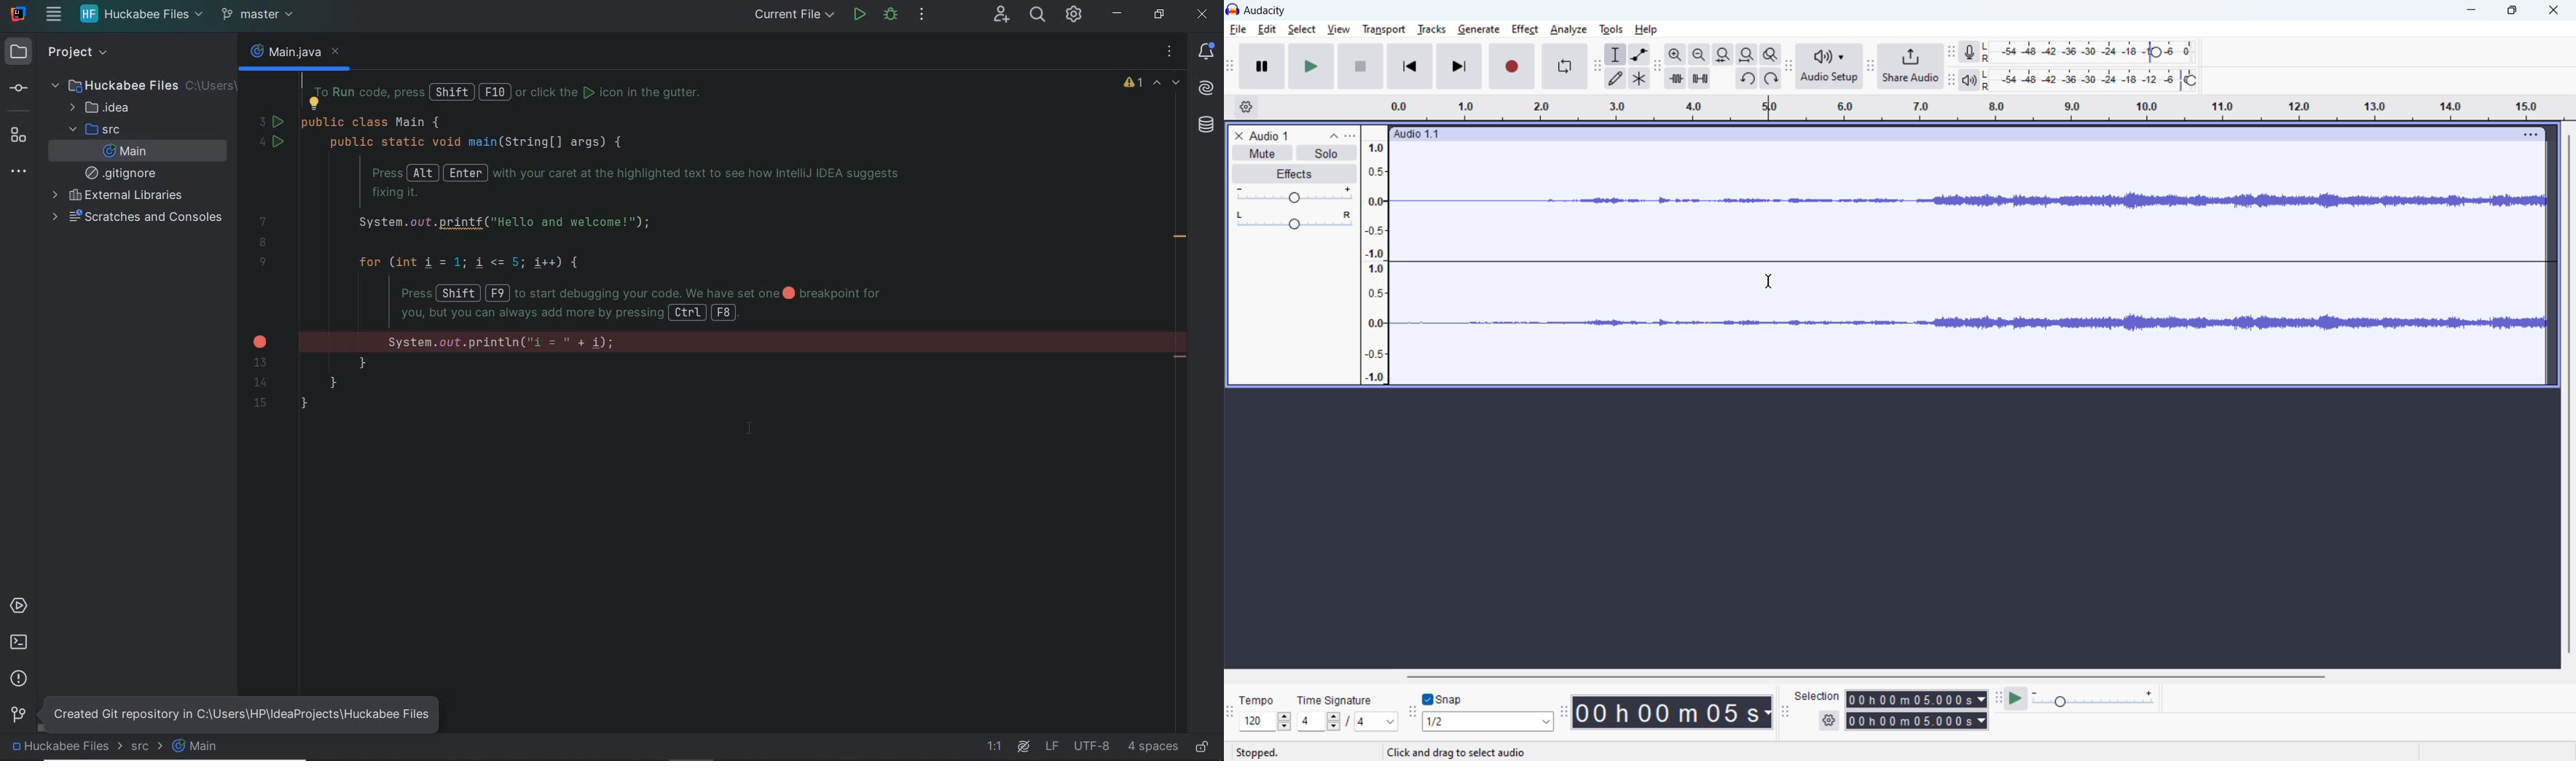  Describe the element at coordinates (1201, 746) in the screenshot. I see `make file ready only` at that location.